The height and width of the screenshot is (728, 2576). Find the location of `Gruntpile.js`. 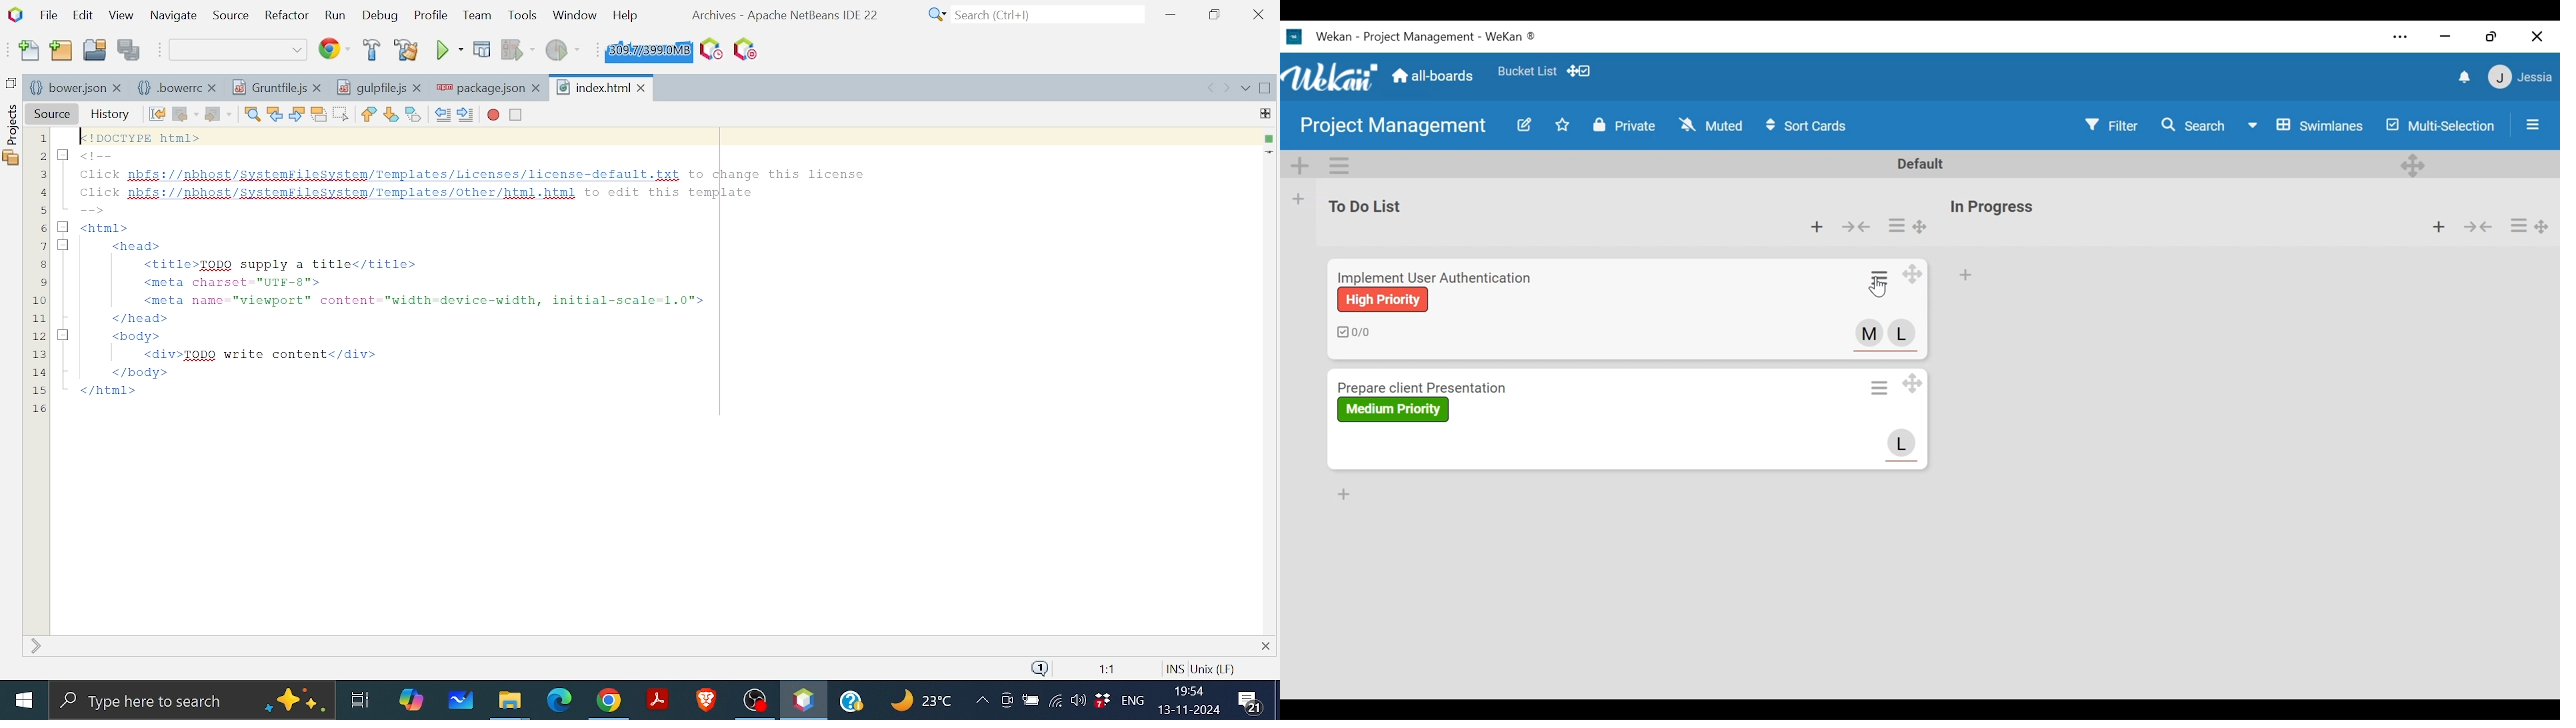

Gruntpile.js is located at coordinates (266, 88).